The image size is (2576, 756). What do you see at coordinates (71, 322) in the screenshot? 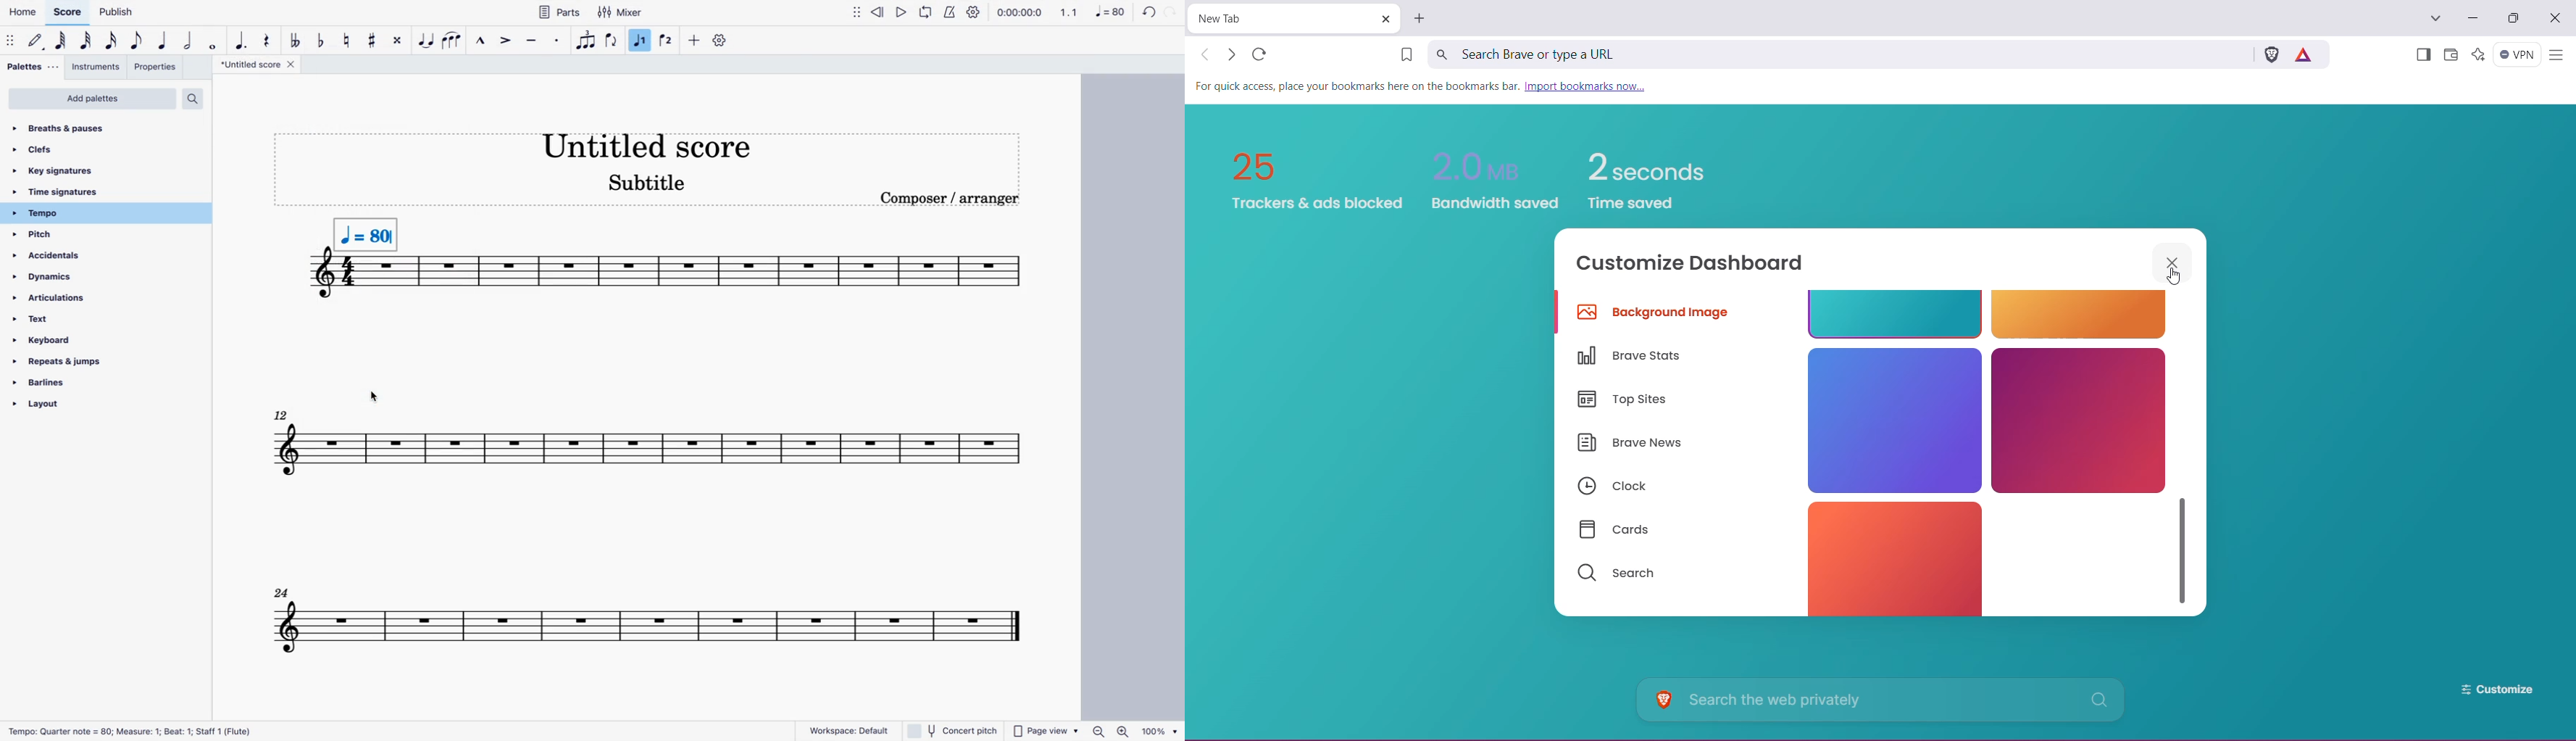
I see `text` at bounding box center [71, 322].